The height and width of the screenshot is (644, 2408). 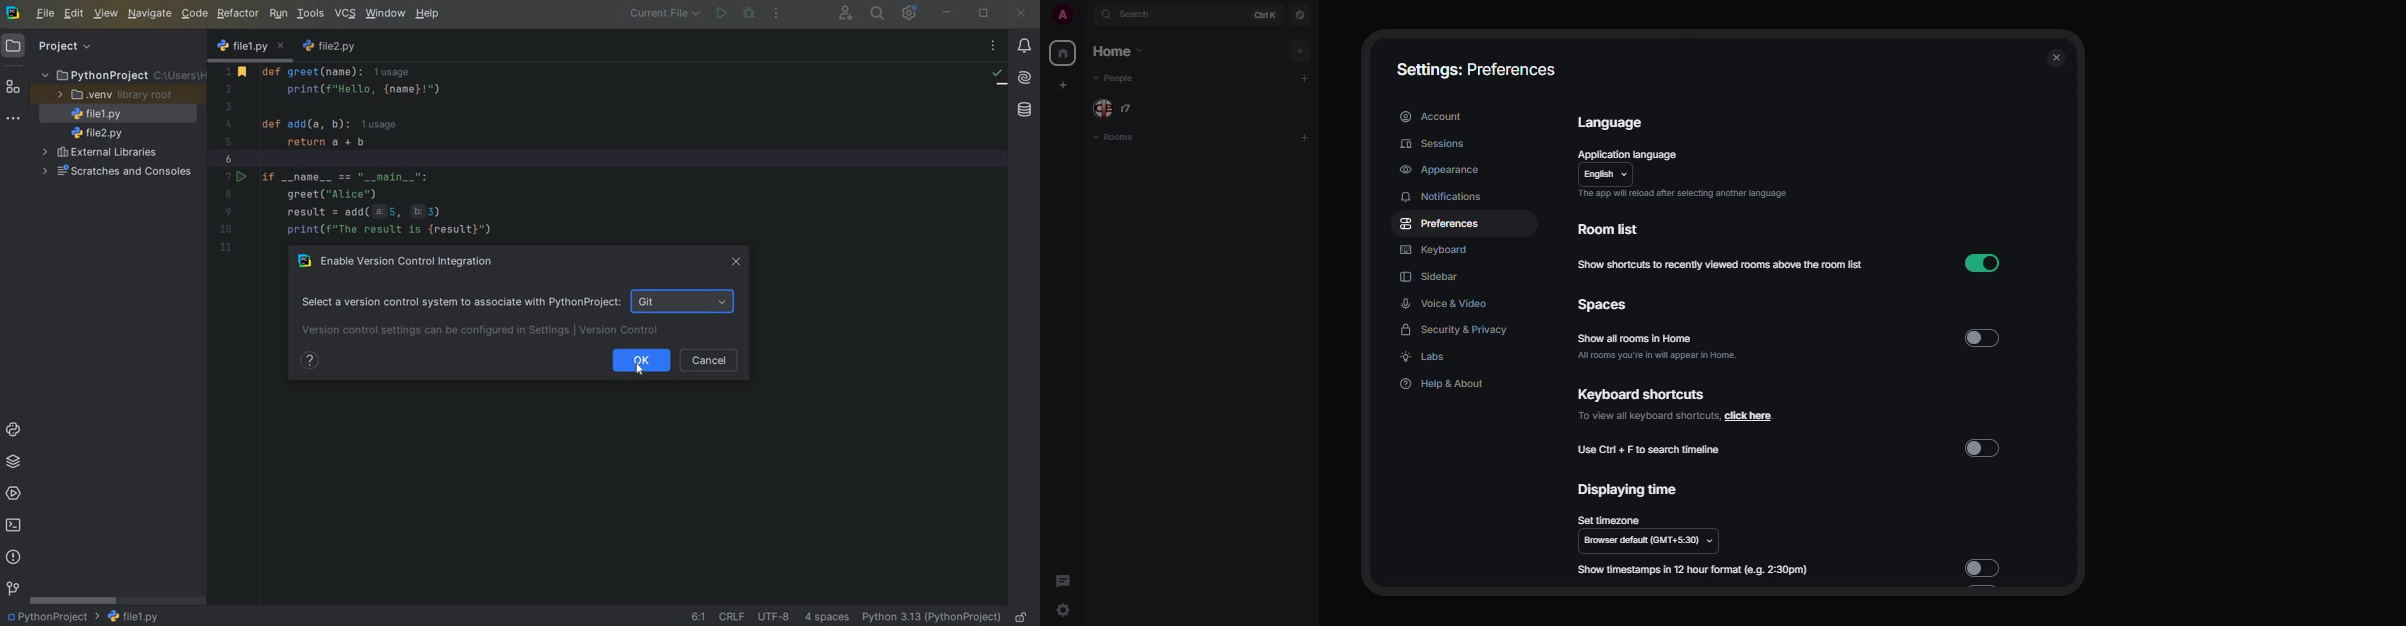 What do you see at coordinates (1459, 329) in the screenshot?
I see `security & privacy` at bounding box center [1459, 329].